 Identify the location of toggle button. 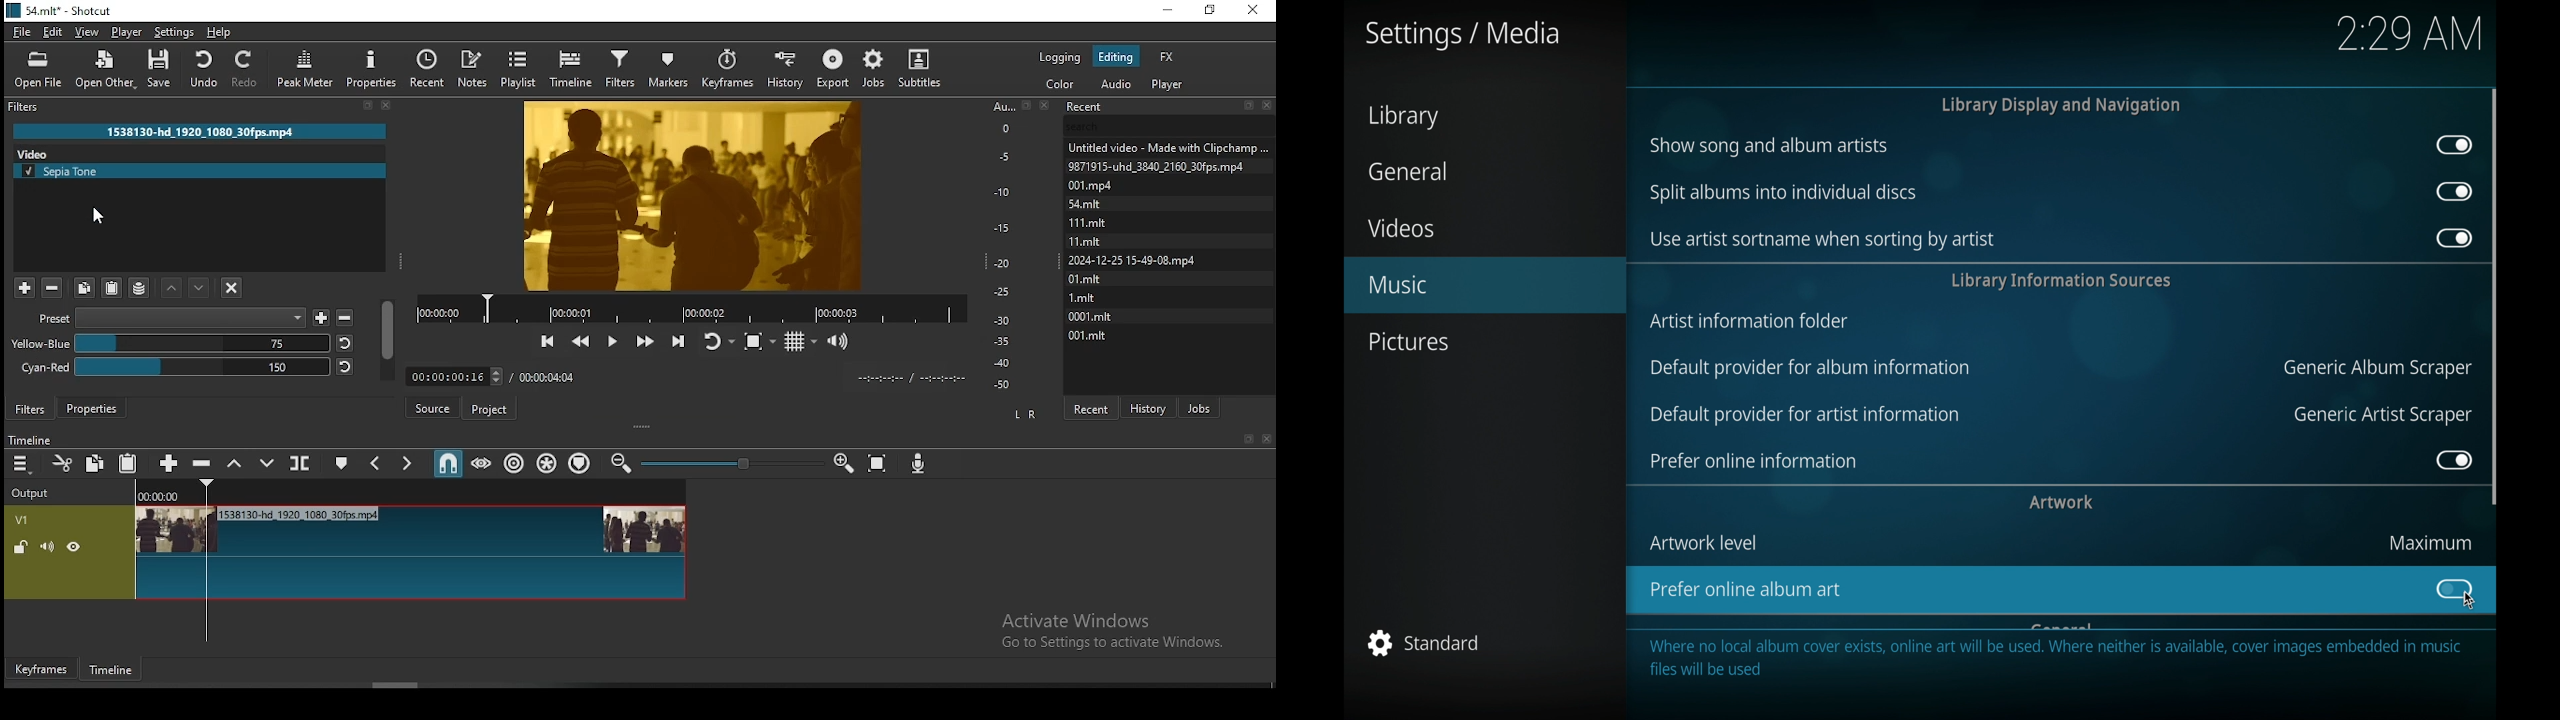
(2455, 591).